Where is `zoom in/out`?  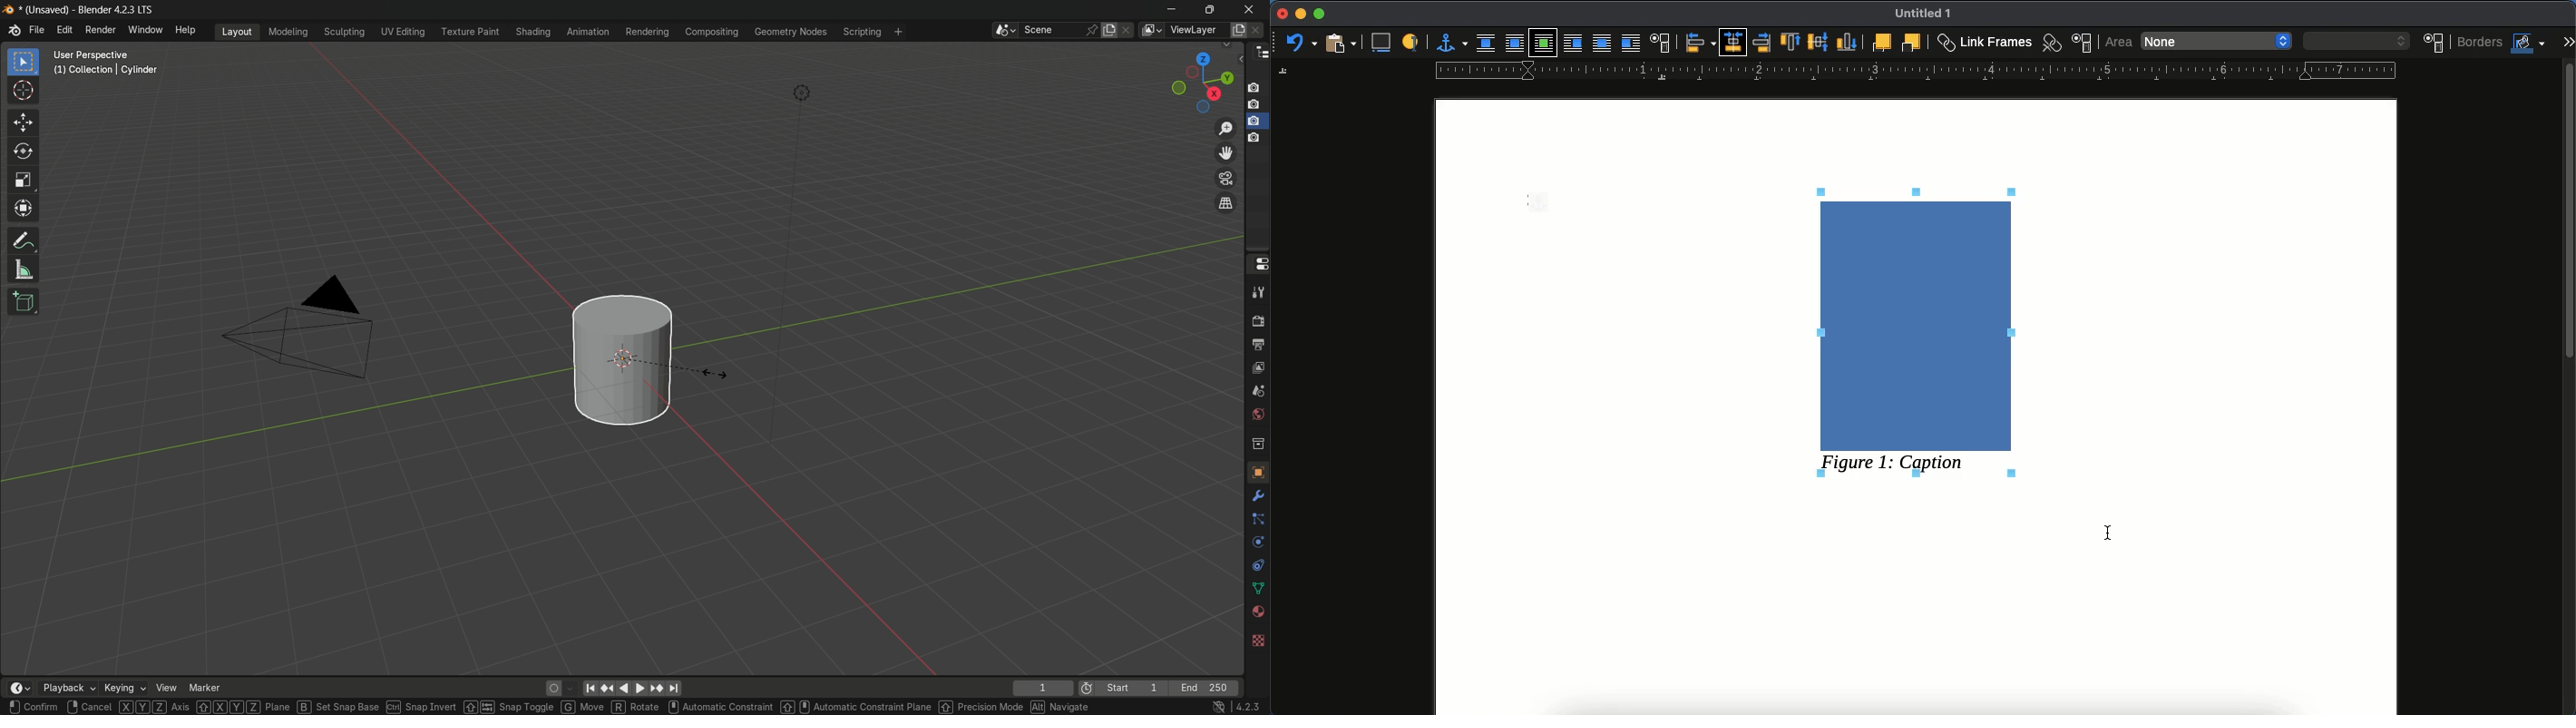
zoom in/out is located at coordinates (1226, 128).